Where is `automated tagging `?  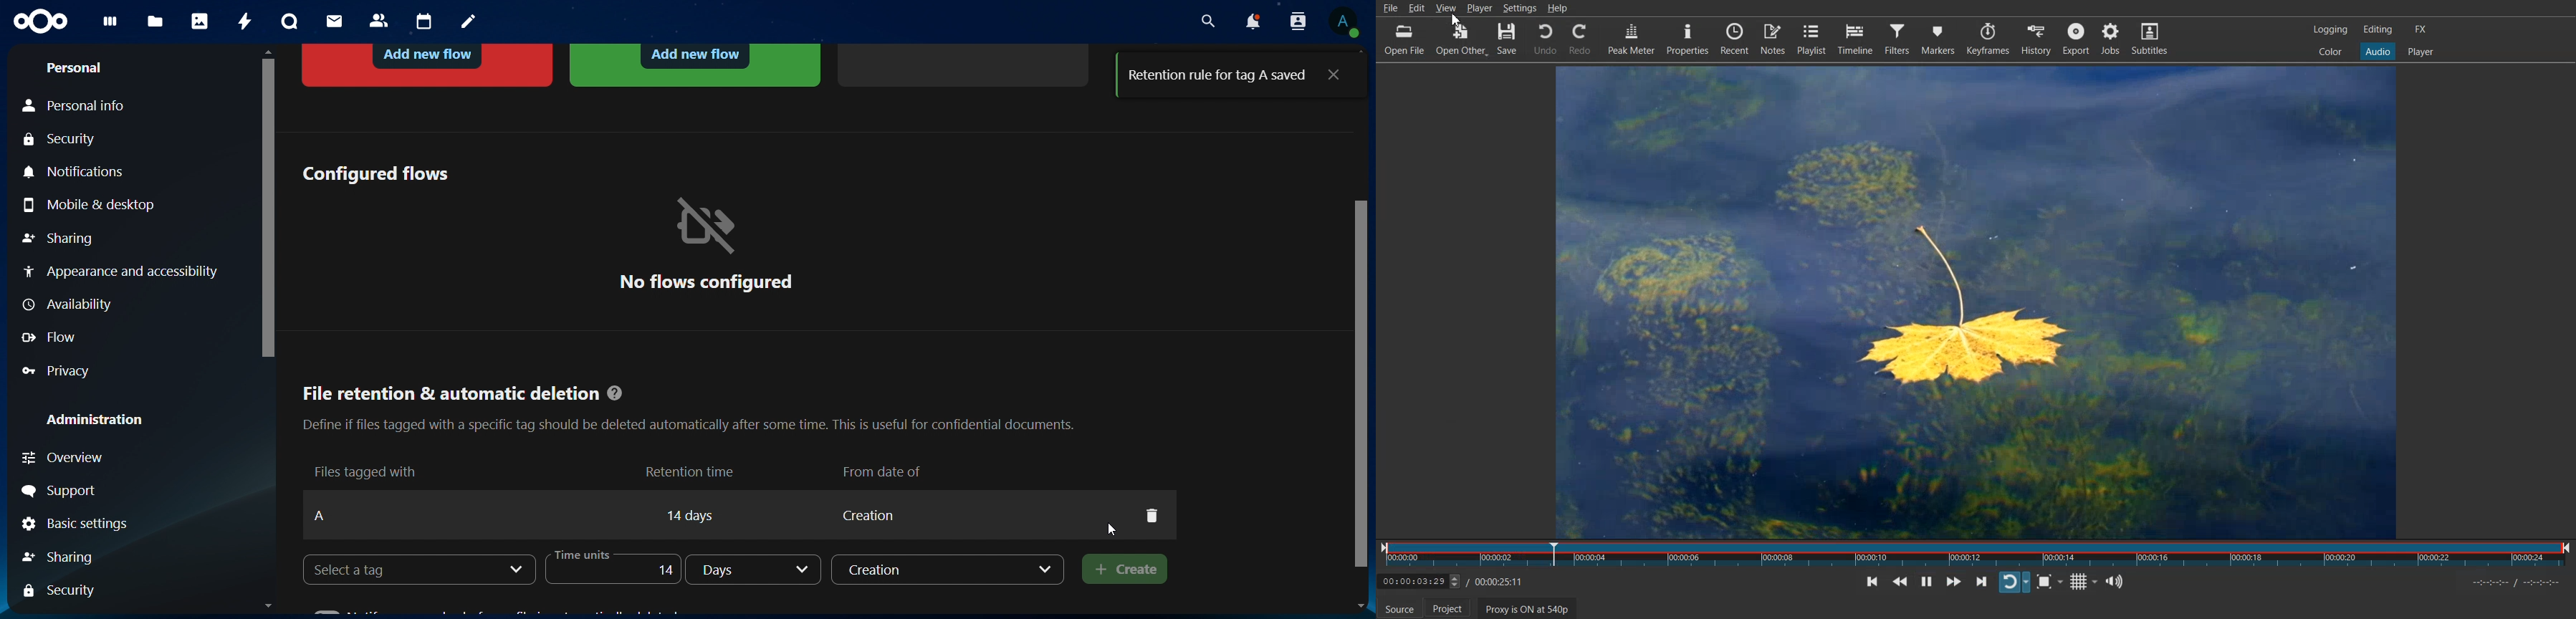 automated tagging  is located at coordinates (695, 64).